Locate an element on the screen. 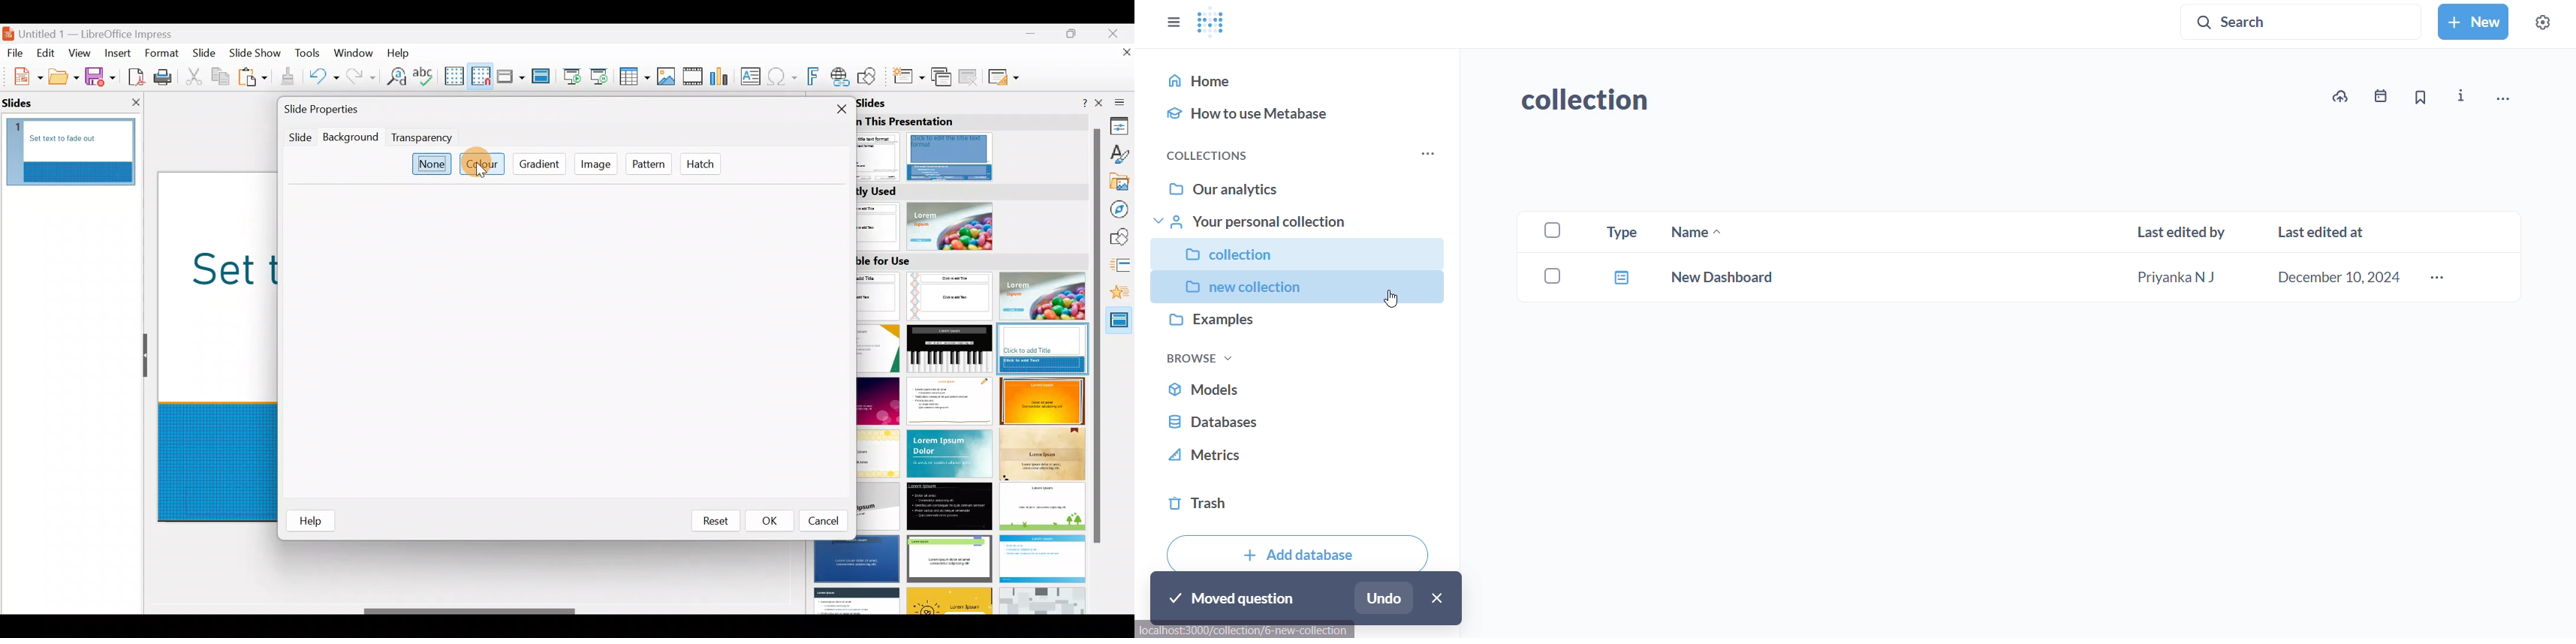 The height and width of the screenshot is (644, 2576). Slide show is located at coordinates (258, 54).